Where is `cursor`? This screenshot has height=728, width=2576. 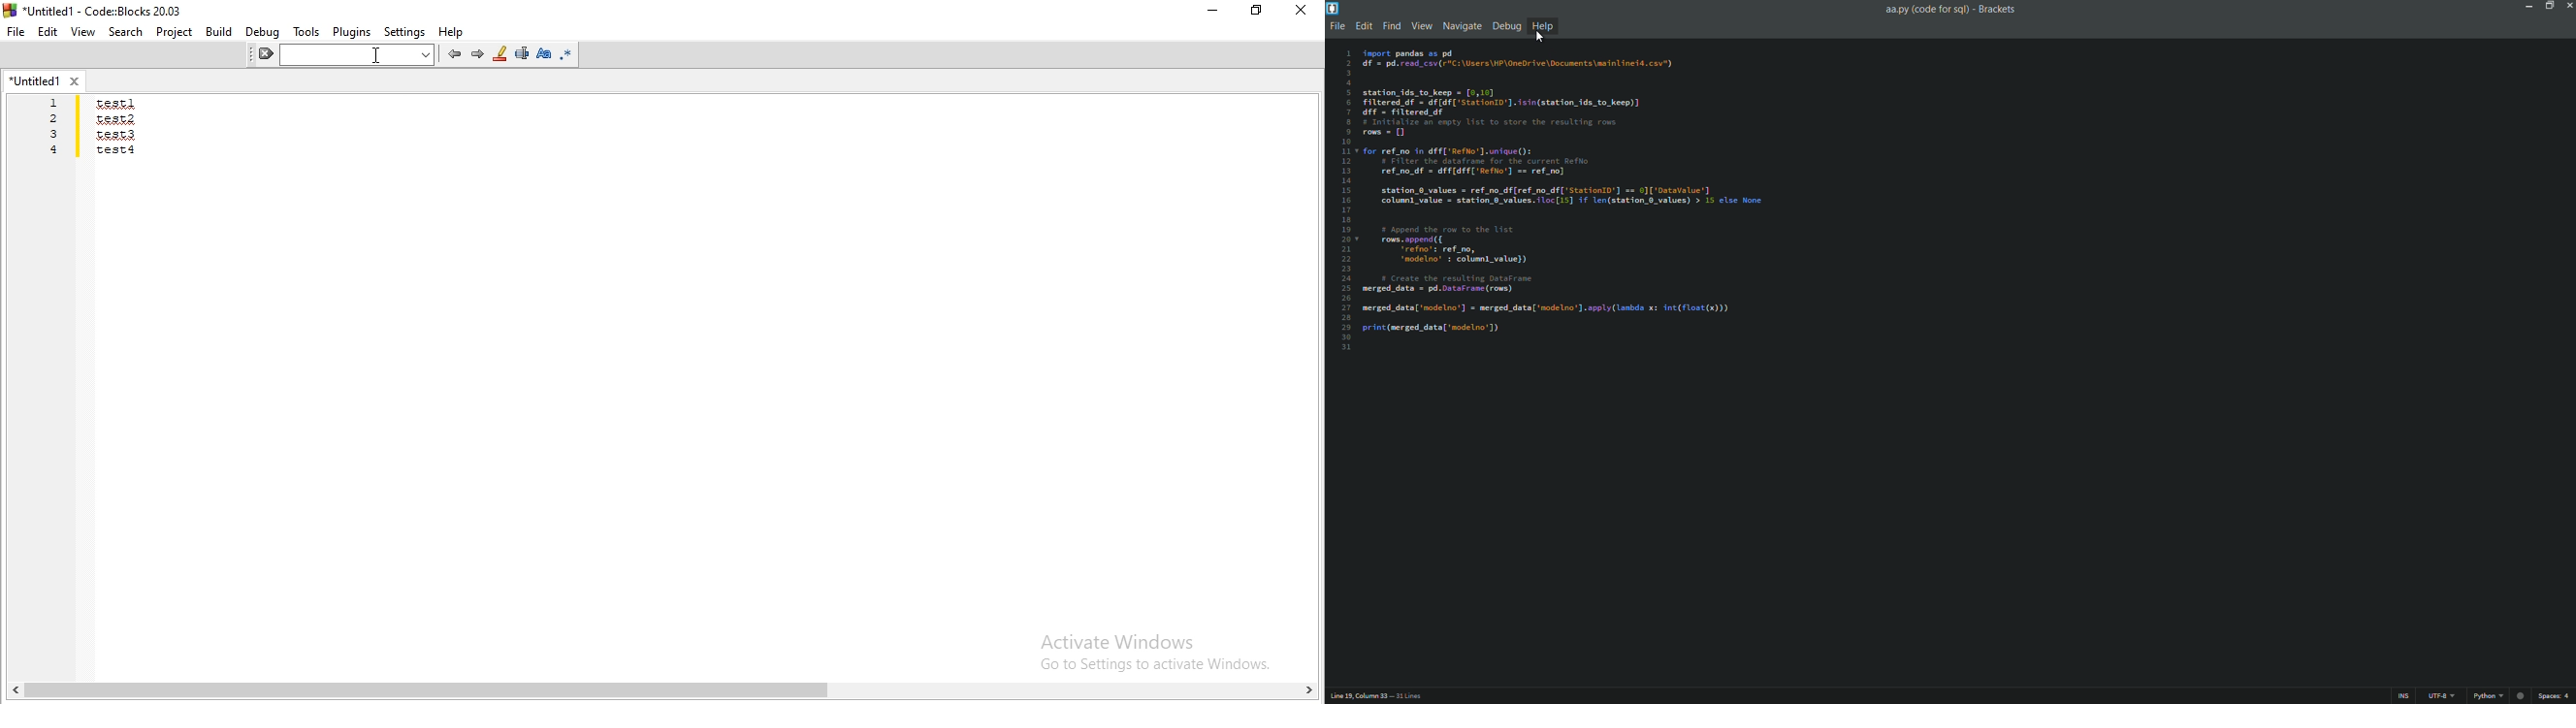 cursor is located at coordinates (375, 58).